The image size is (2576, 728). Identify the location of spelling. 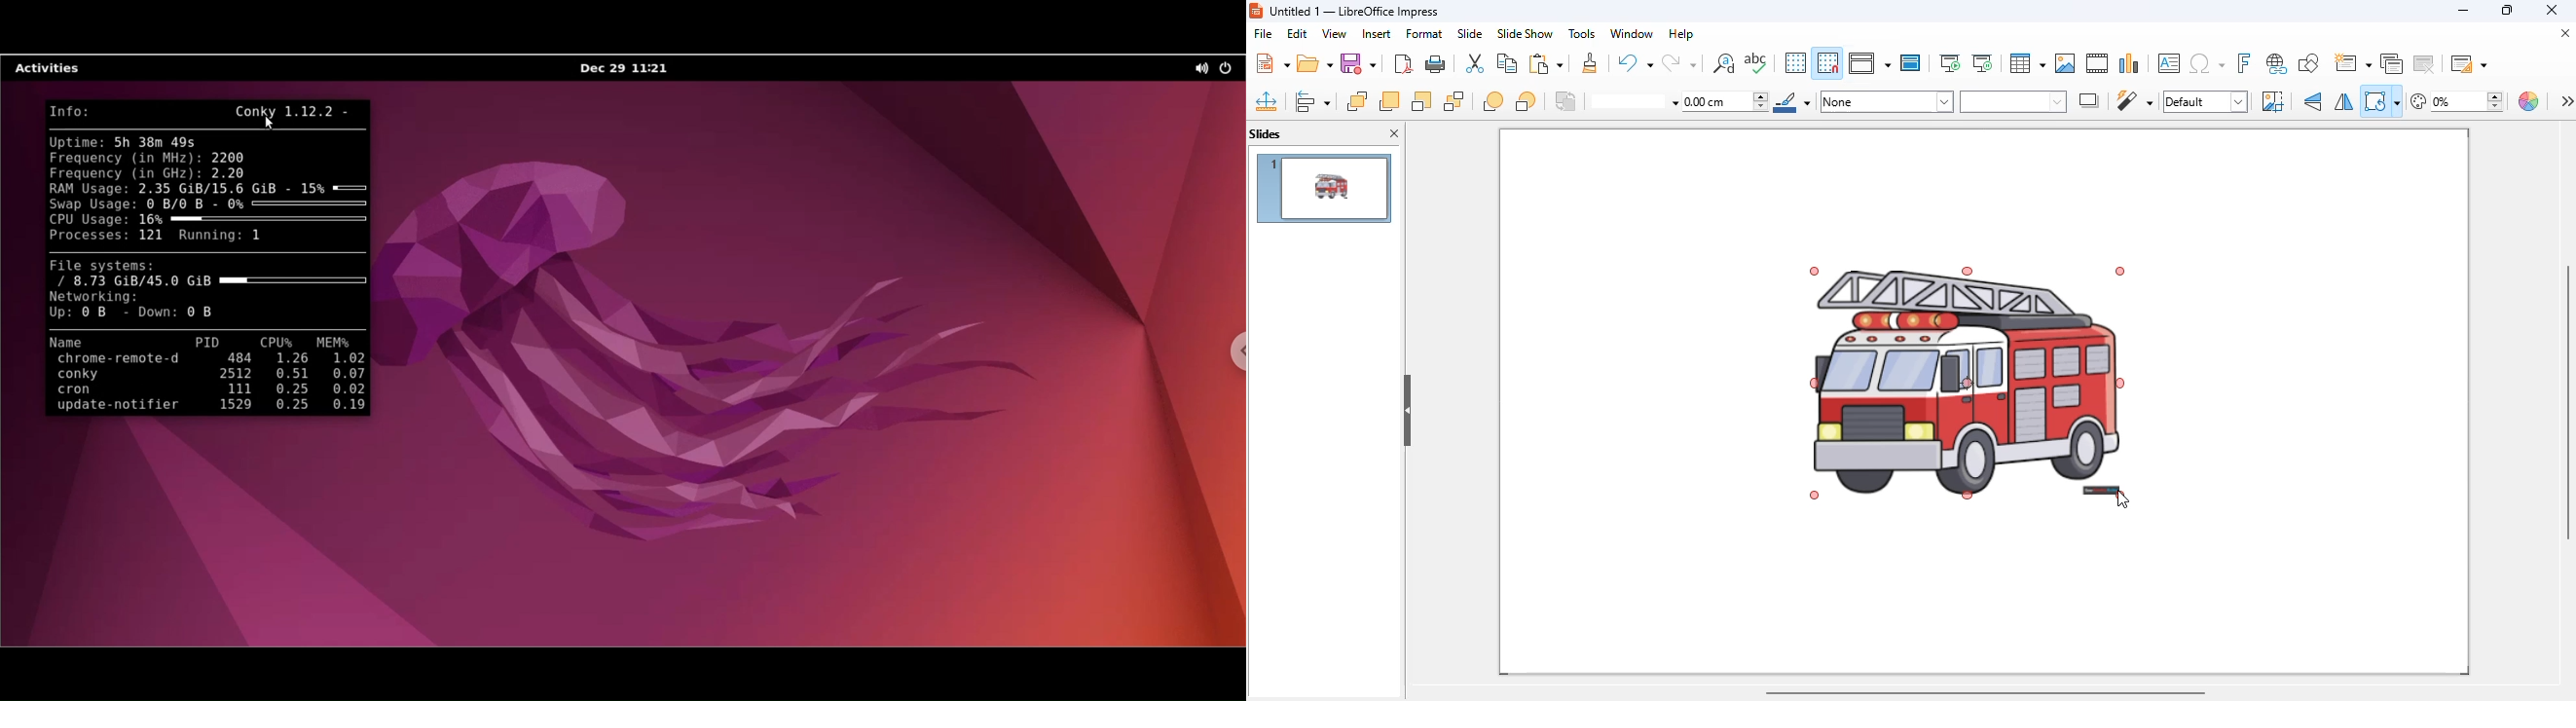
(1756, 63).